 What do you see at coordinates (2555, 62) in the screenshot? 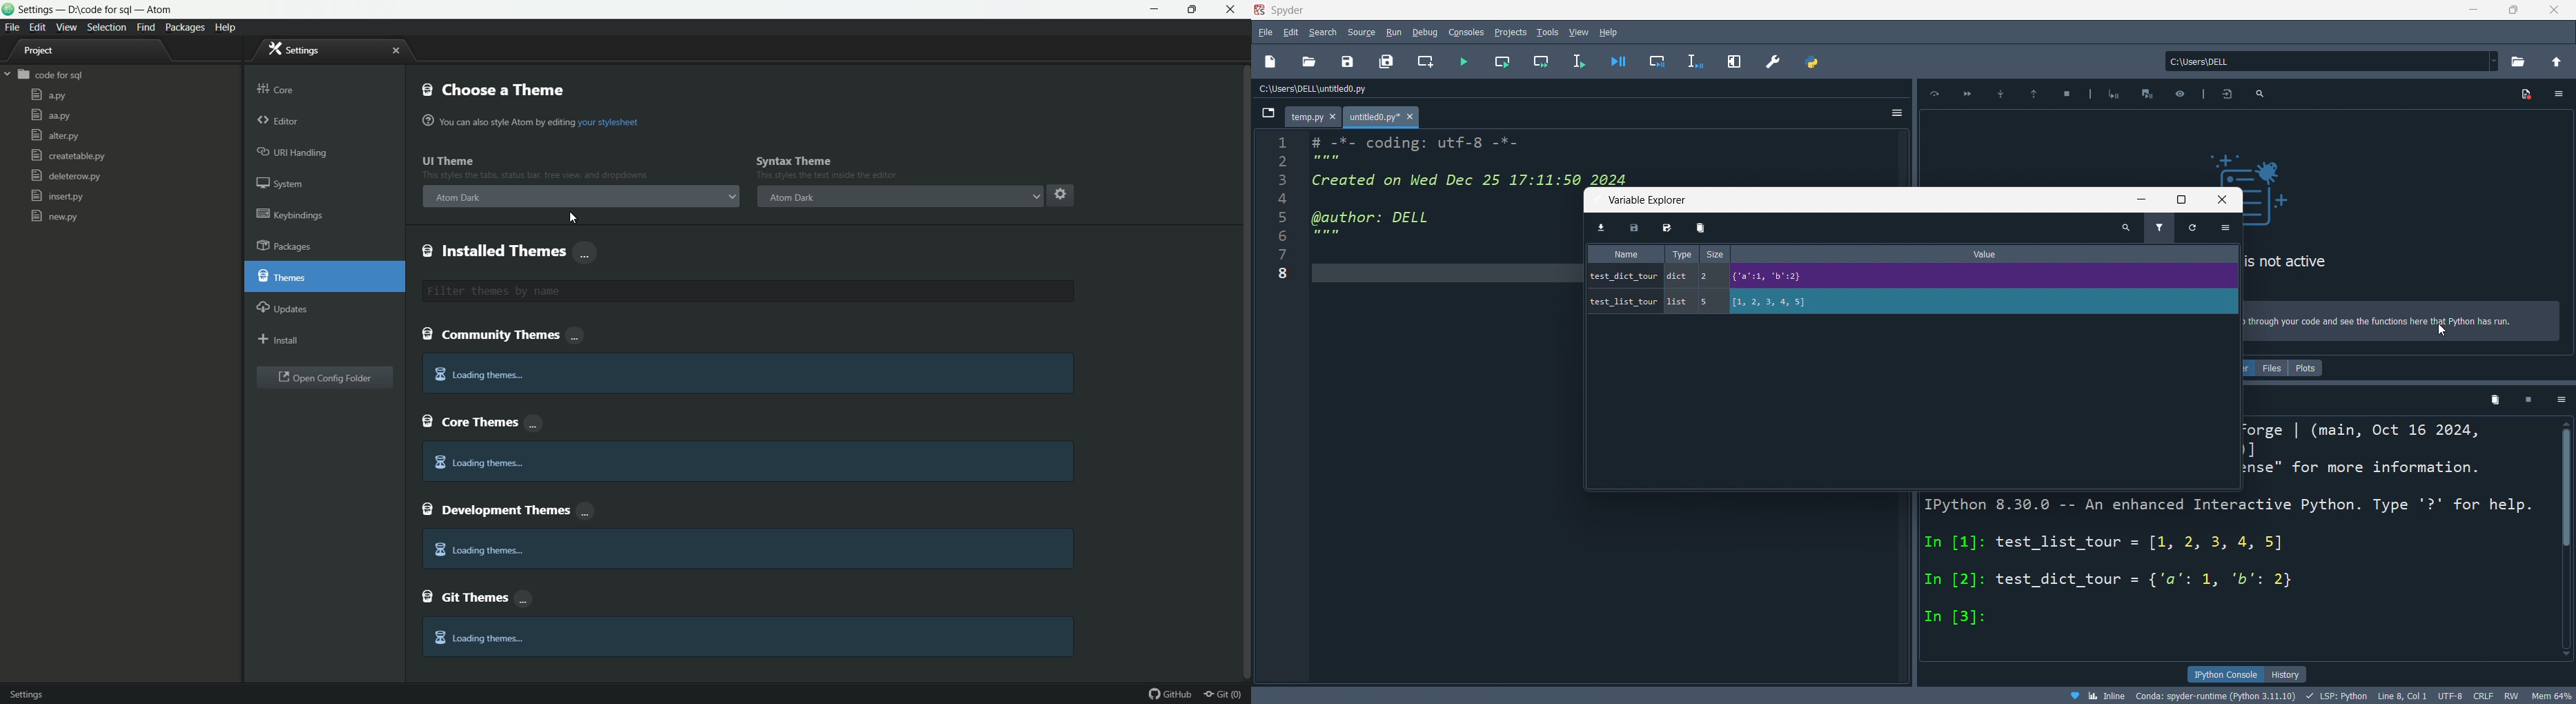
I see `open parent directory` at bounding box center [2555, 62].